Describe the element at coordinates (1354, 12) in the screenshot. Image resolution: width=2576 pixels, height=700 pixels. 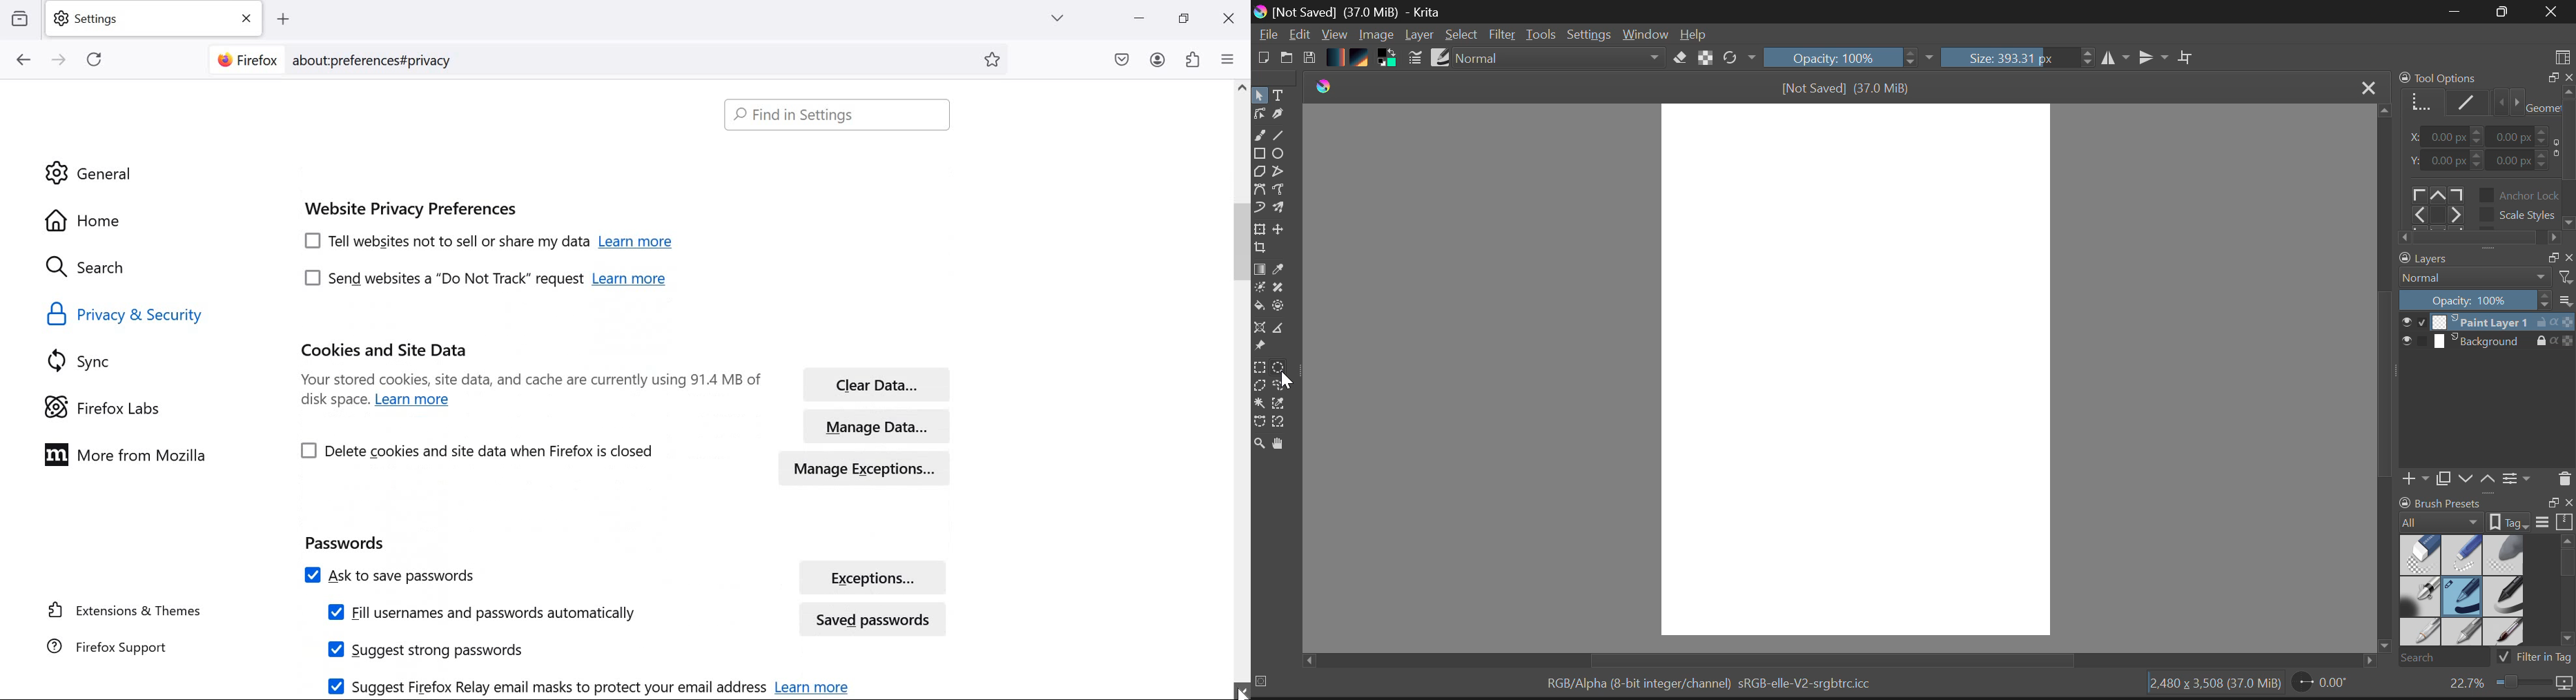
I see `Window Title` at that location.